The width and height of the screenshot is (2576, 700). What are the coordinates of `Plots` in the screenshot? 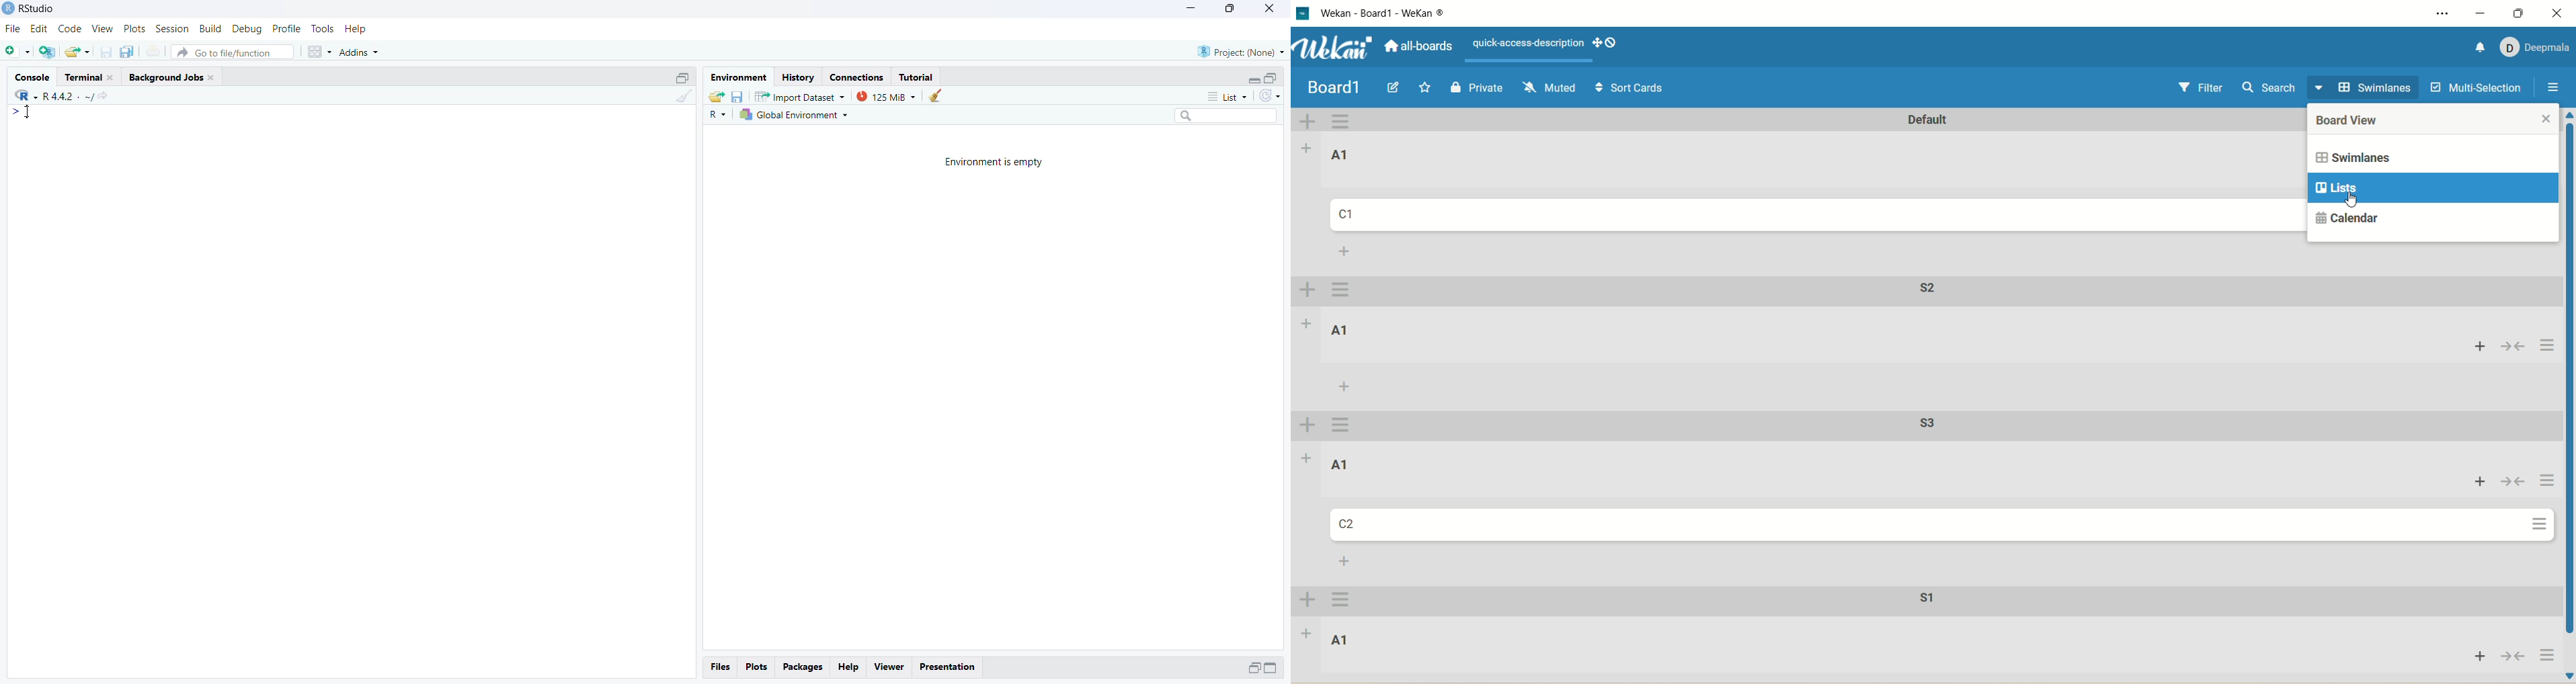 It's located at (134, 29).